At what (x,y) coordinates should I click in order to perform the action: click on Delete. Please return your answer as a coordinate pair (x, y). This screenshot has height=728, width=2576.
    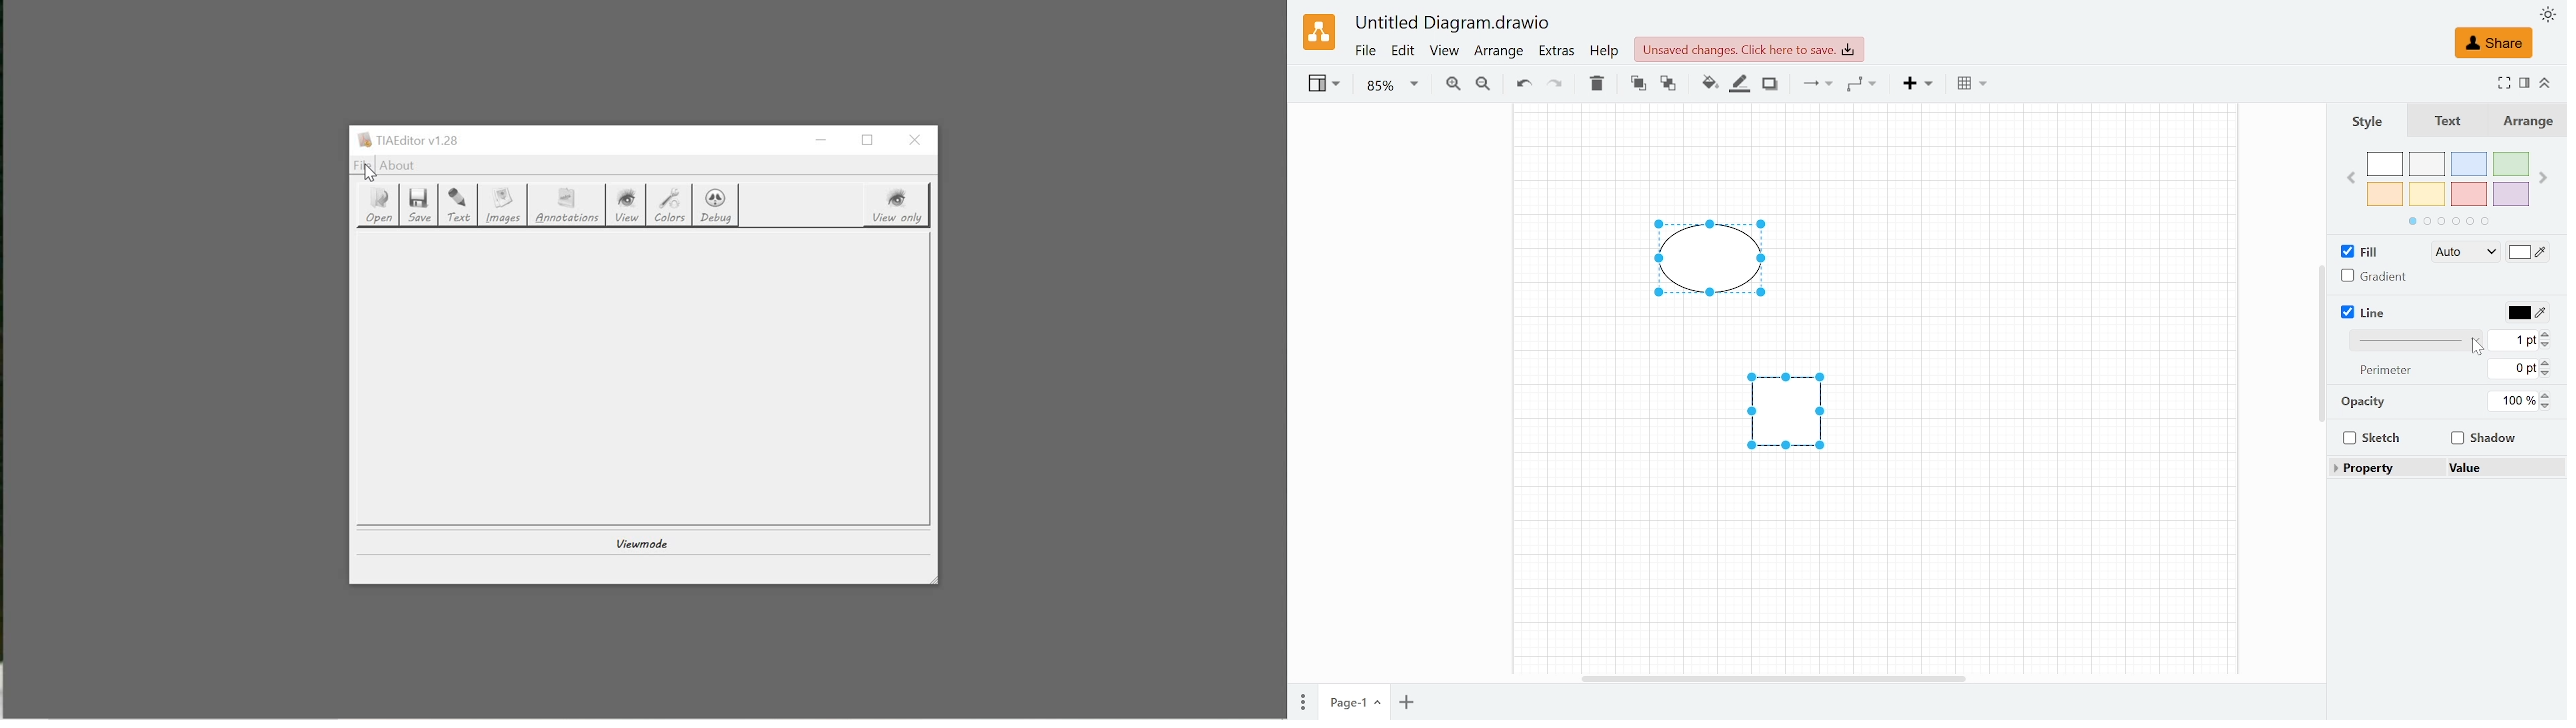
    Looking at the image, I should click on (1594, 84).